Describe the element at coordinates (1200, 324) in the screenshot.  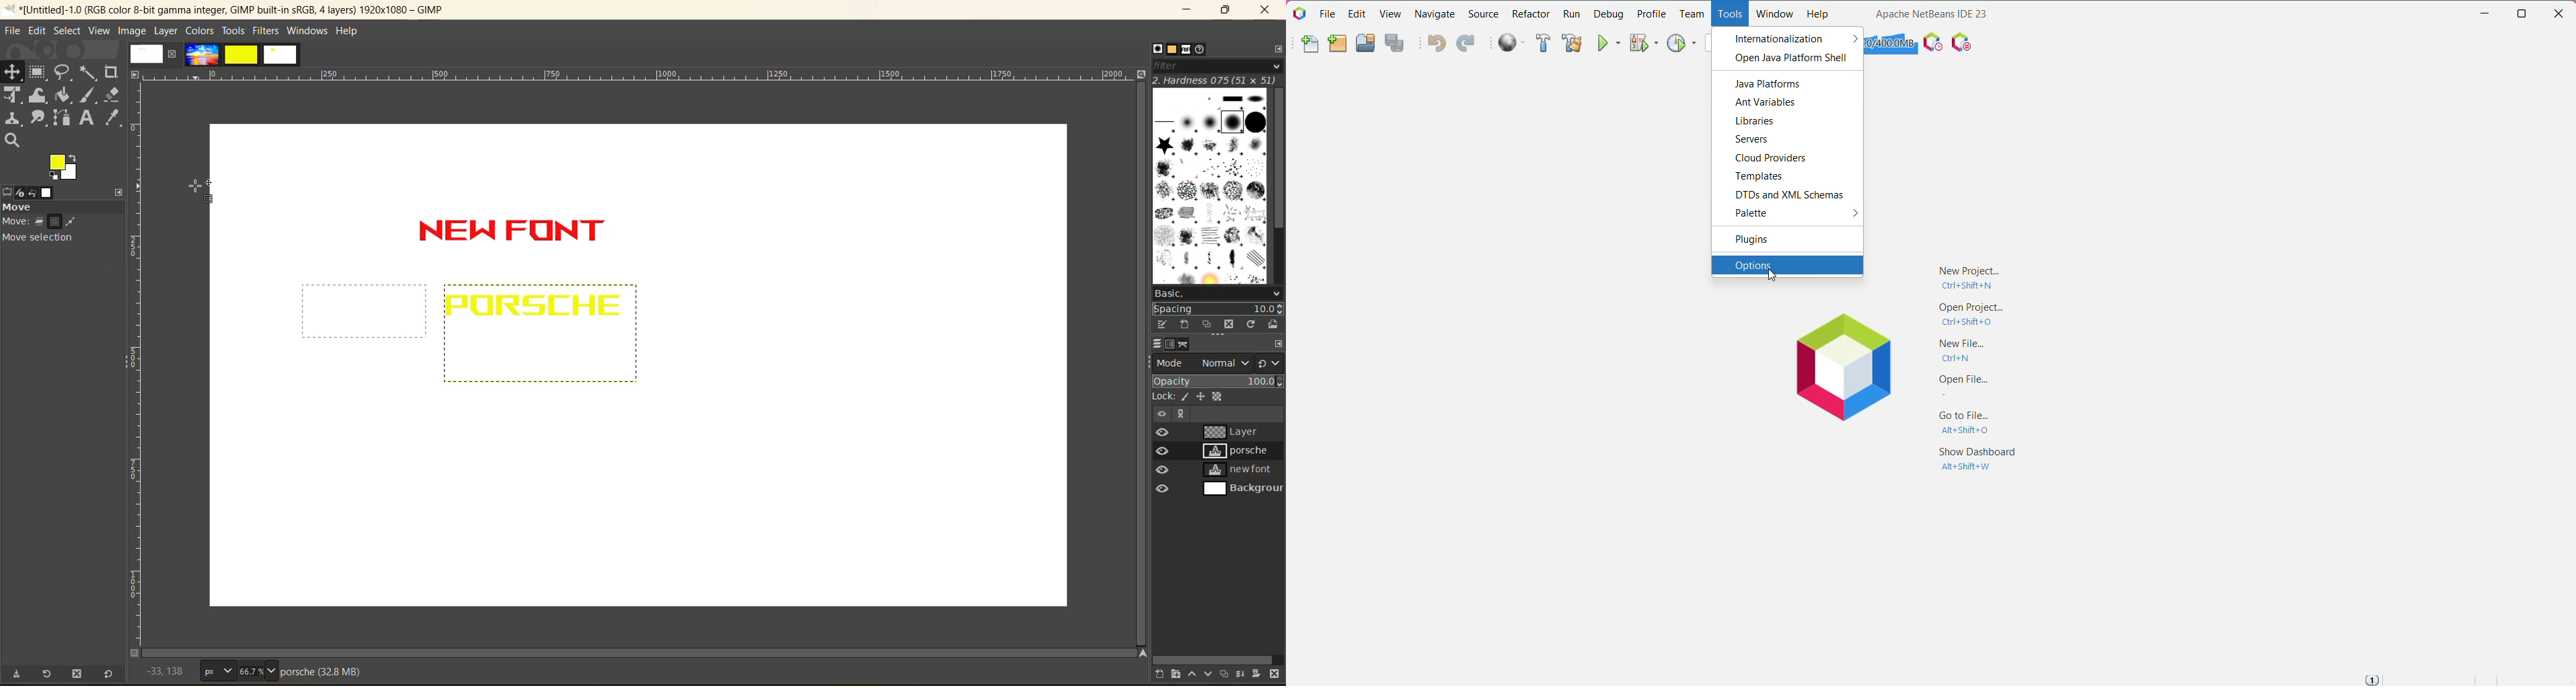
I see `duplicate this brush` at that location.